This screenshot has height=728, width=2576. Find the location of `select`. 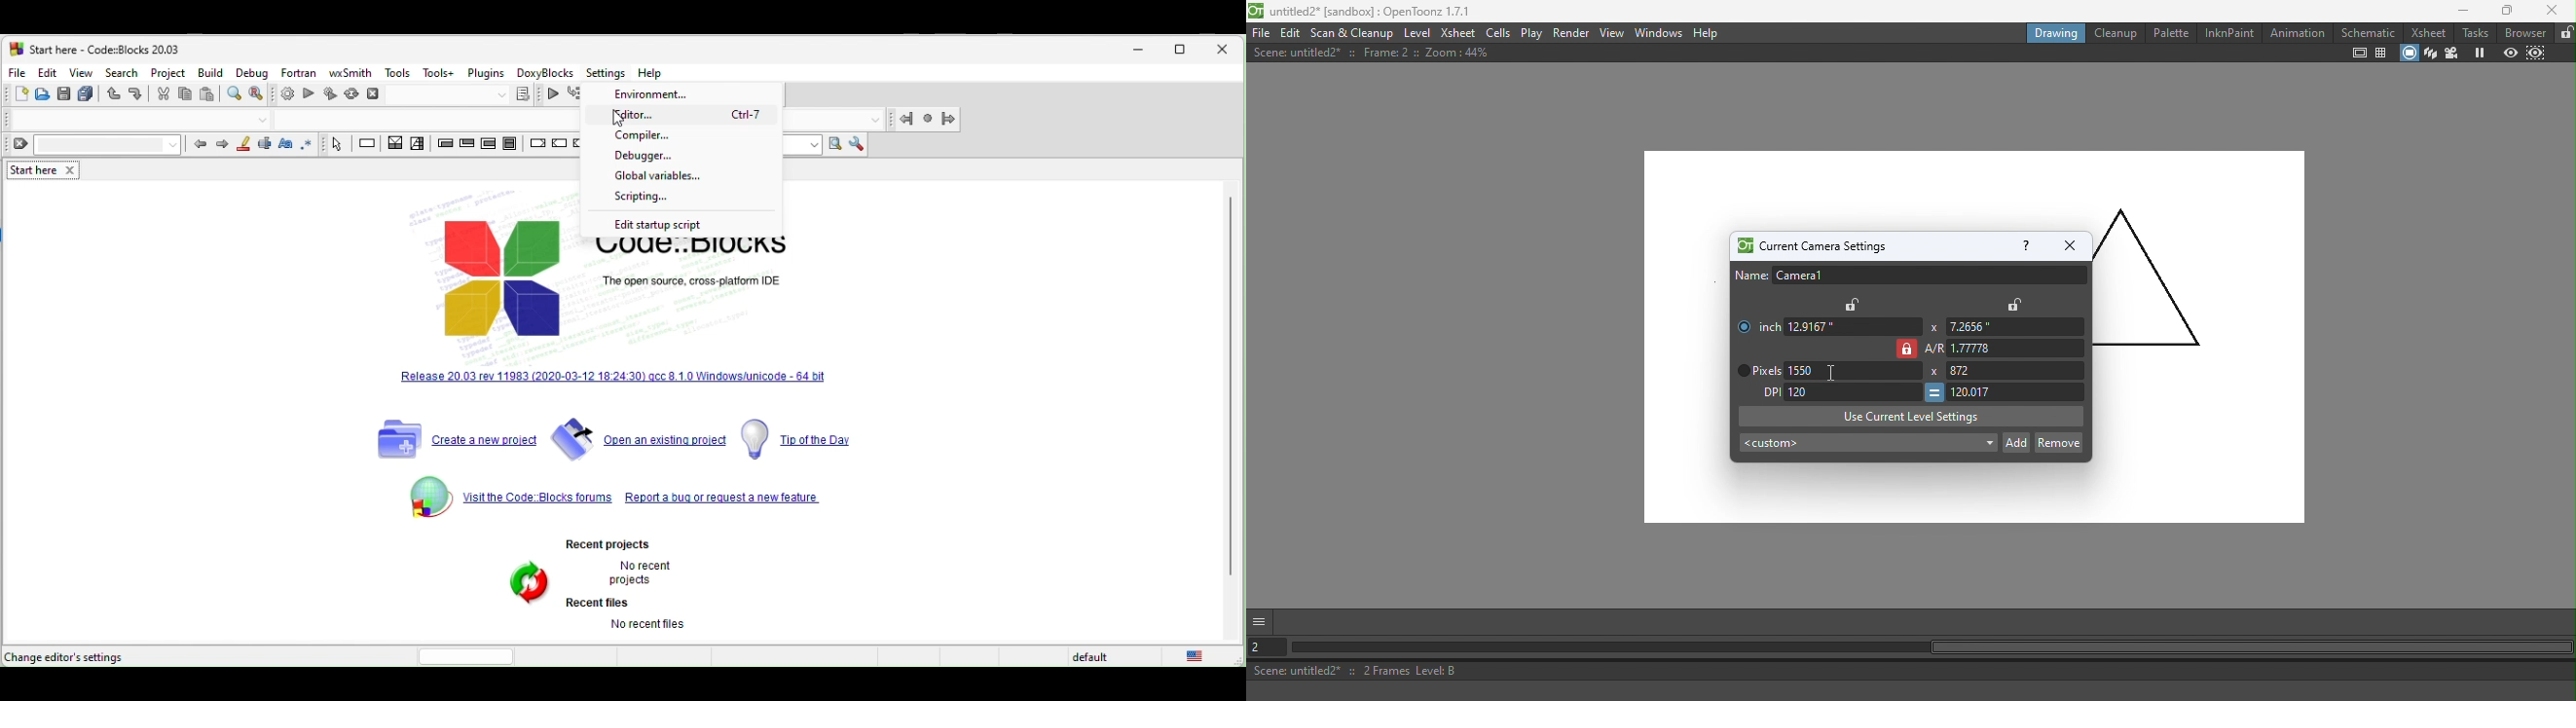

select is located at coordinates (339, 144).